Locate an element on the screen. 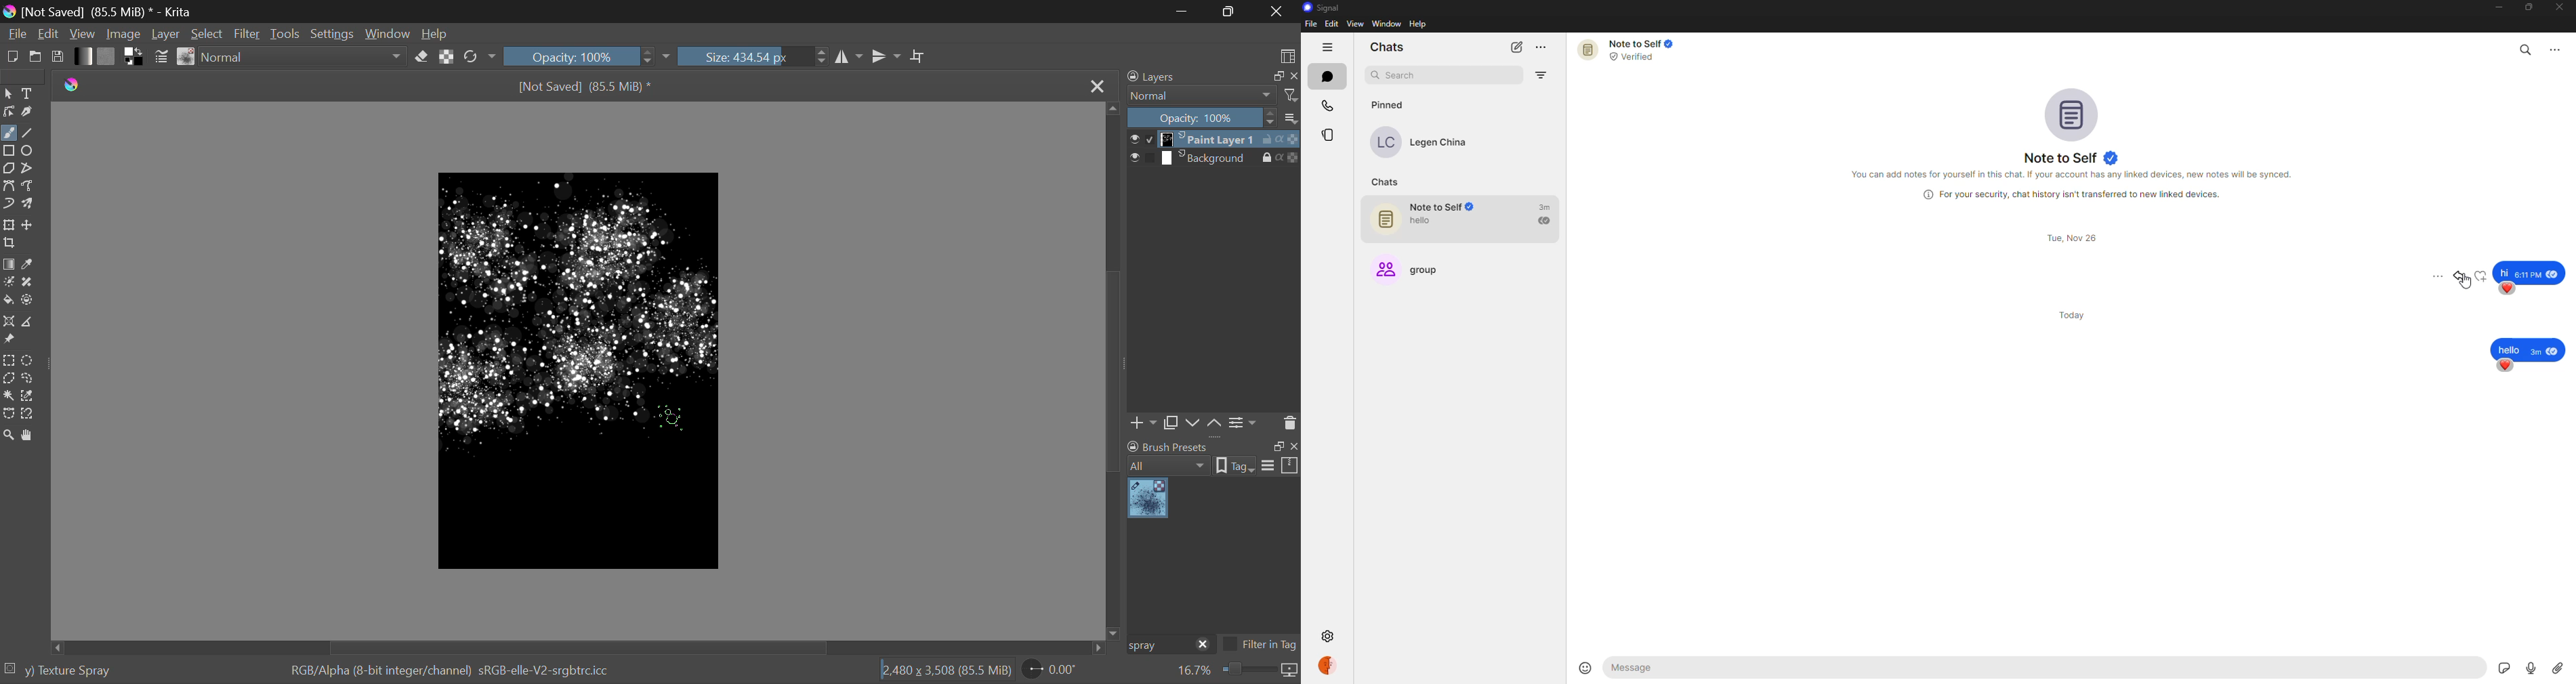 This screenshot has height=700, width=2576. profile pic is located at coordinates (2070, 111).